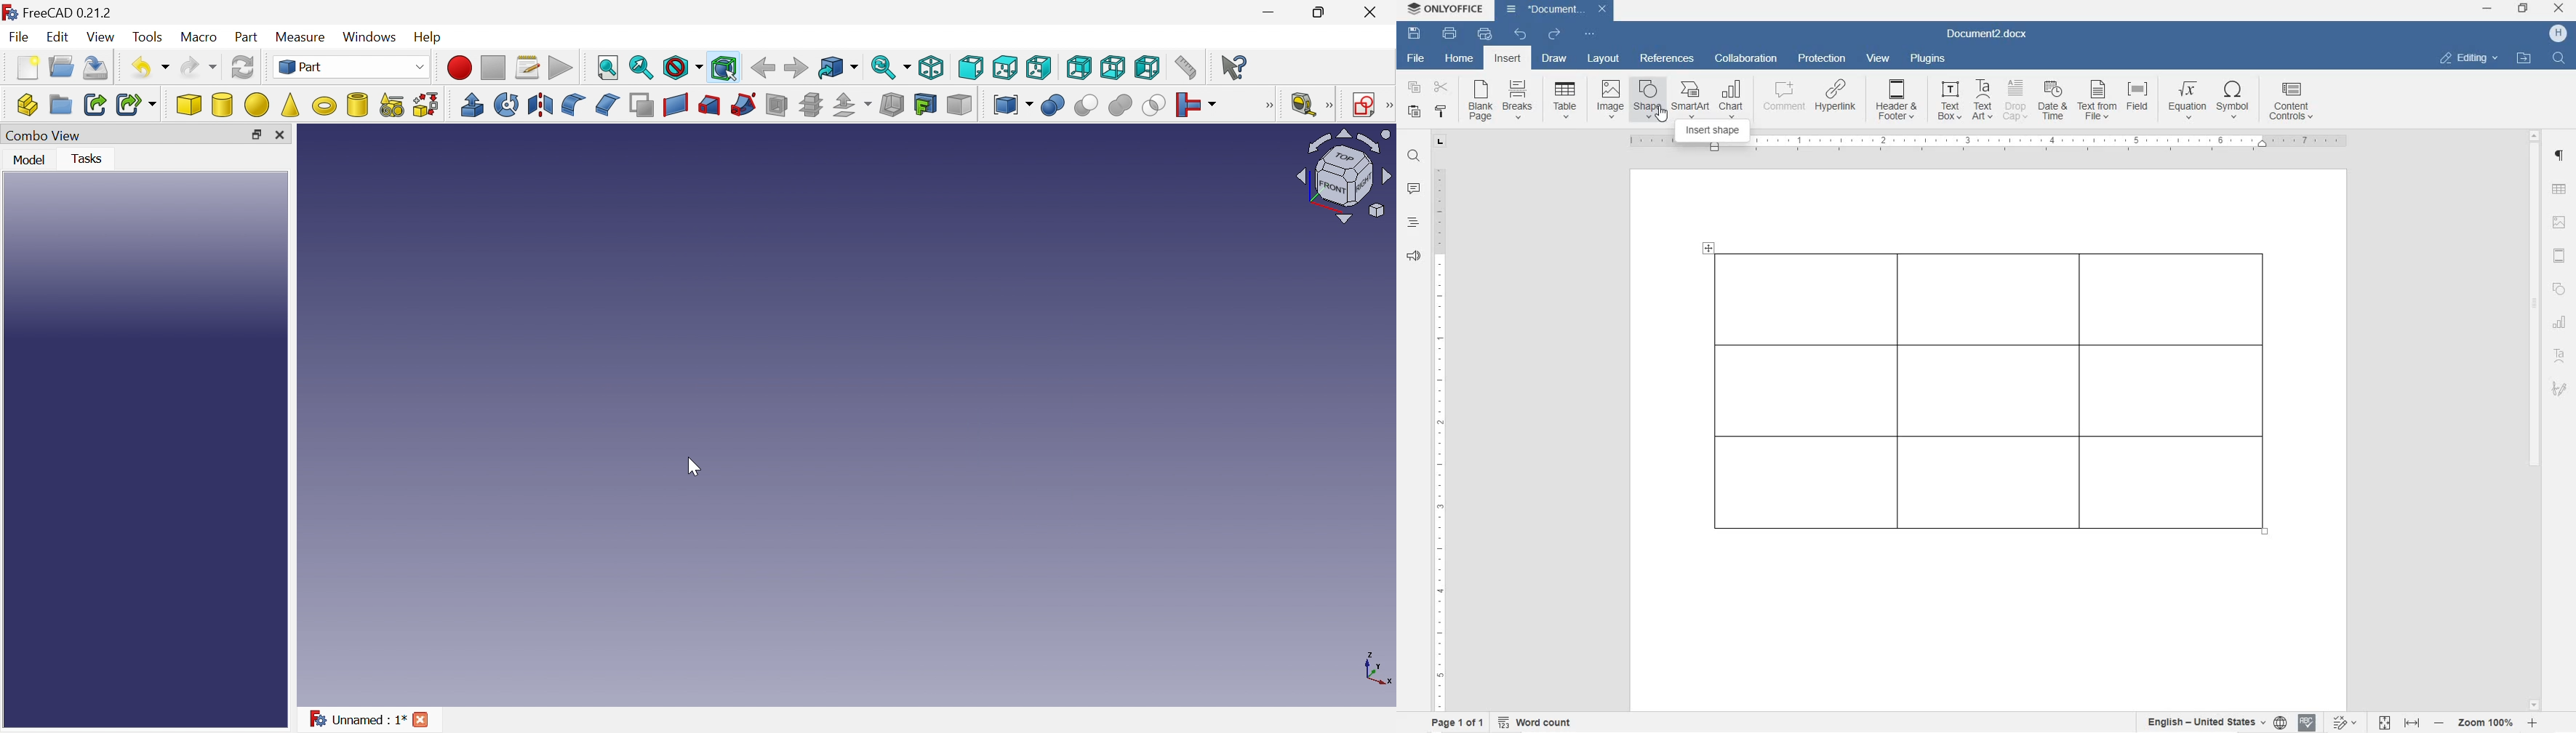 This screenshot has width=2576, height=756. What do you see at coordinates (2214, 724) in the screenshot?
I see `select text or document language` at bounding box center [2214, 724].